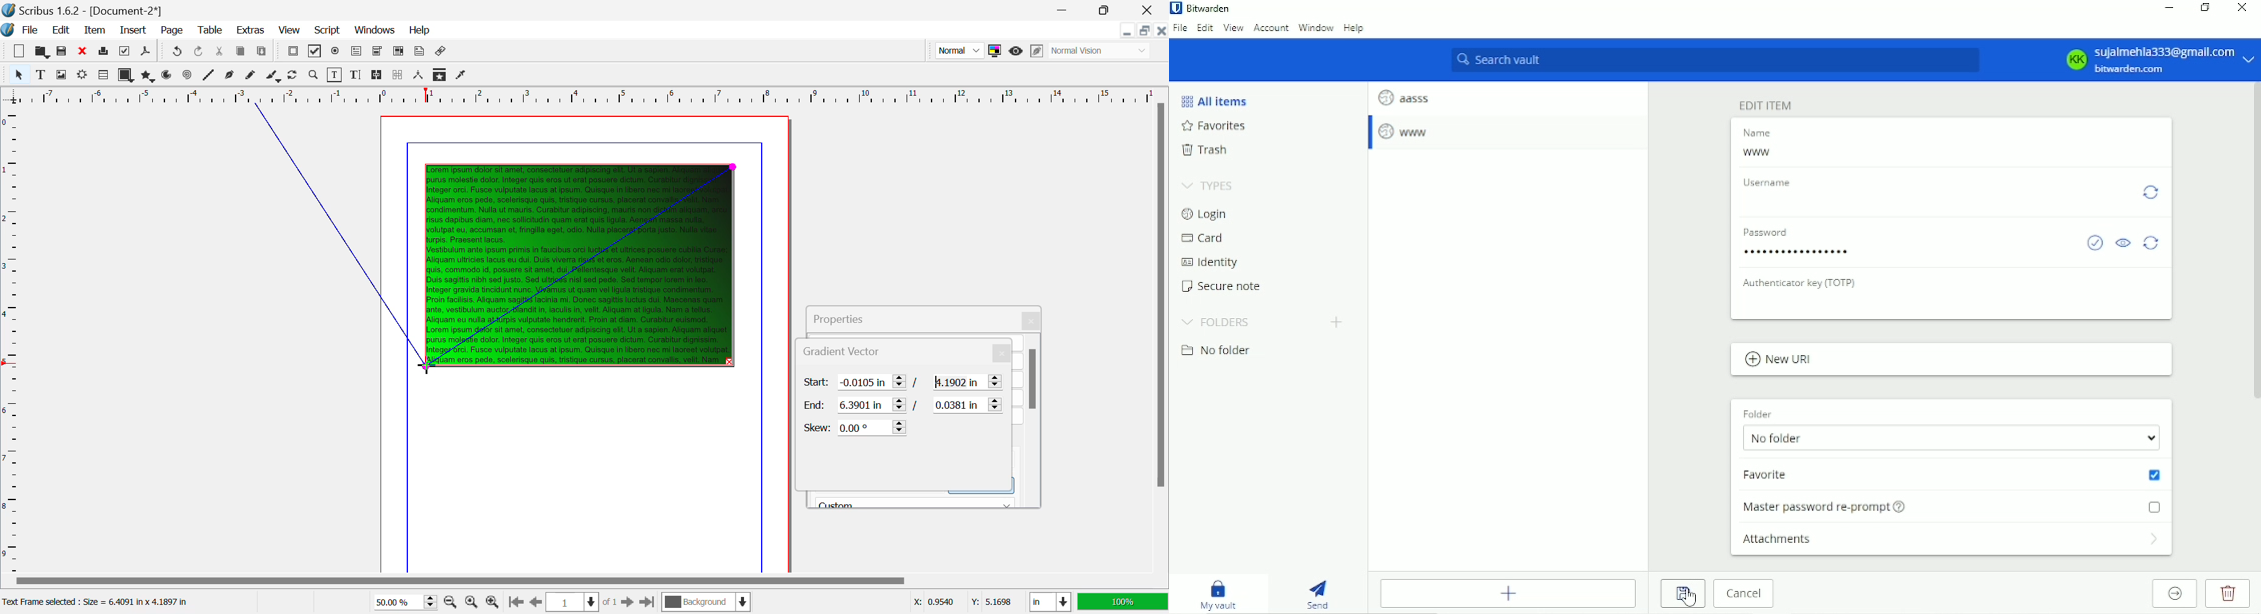 The image size is (2268, 616). What do you see at coordinates (1770, 181) in the screenshot?
I see `Username` at bounding box center [1770, 181].